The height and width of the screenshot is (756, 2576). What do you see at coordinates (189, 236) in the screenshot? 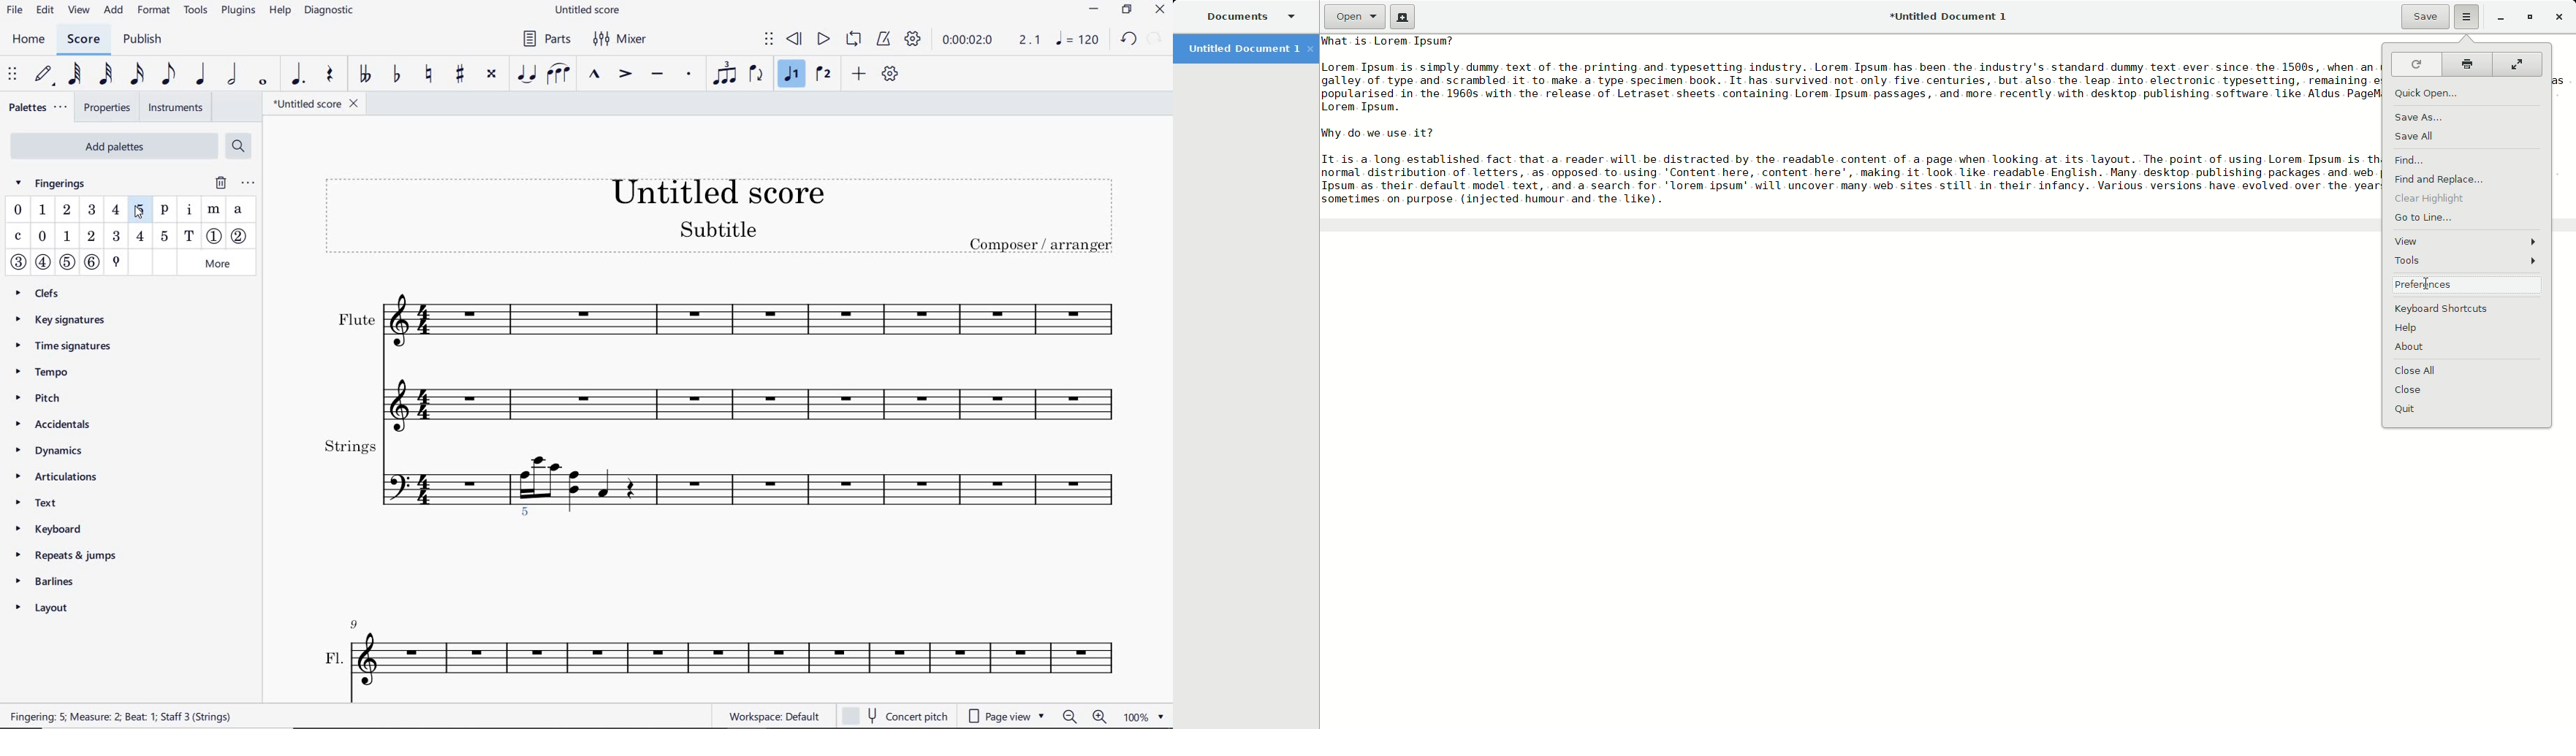
I see `LH GUITAR FINGERING T` at bounding box center [189, 236].